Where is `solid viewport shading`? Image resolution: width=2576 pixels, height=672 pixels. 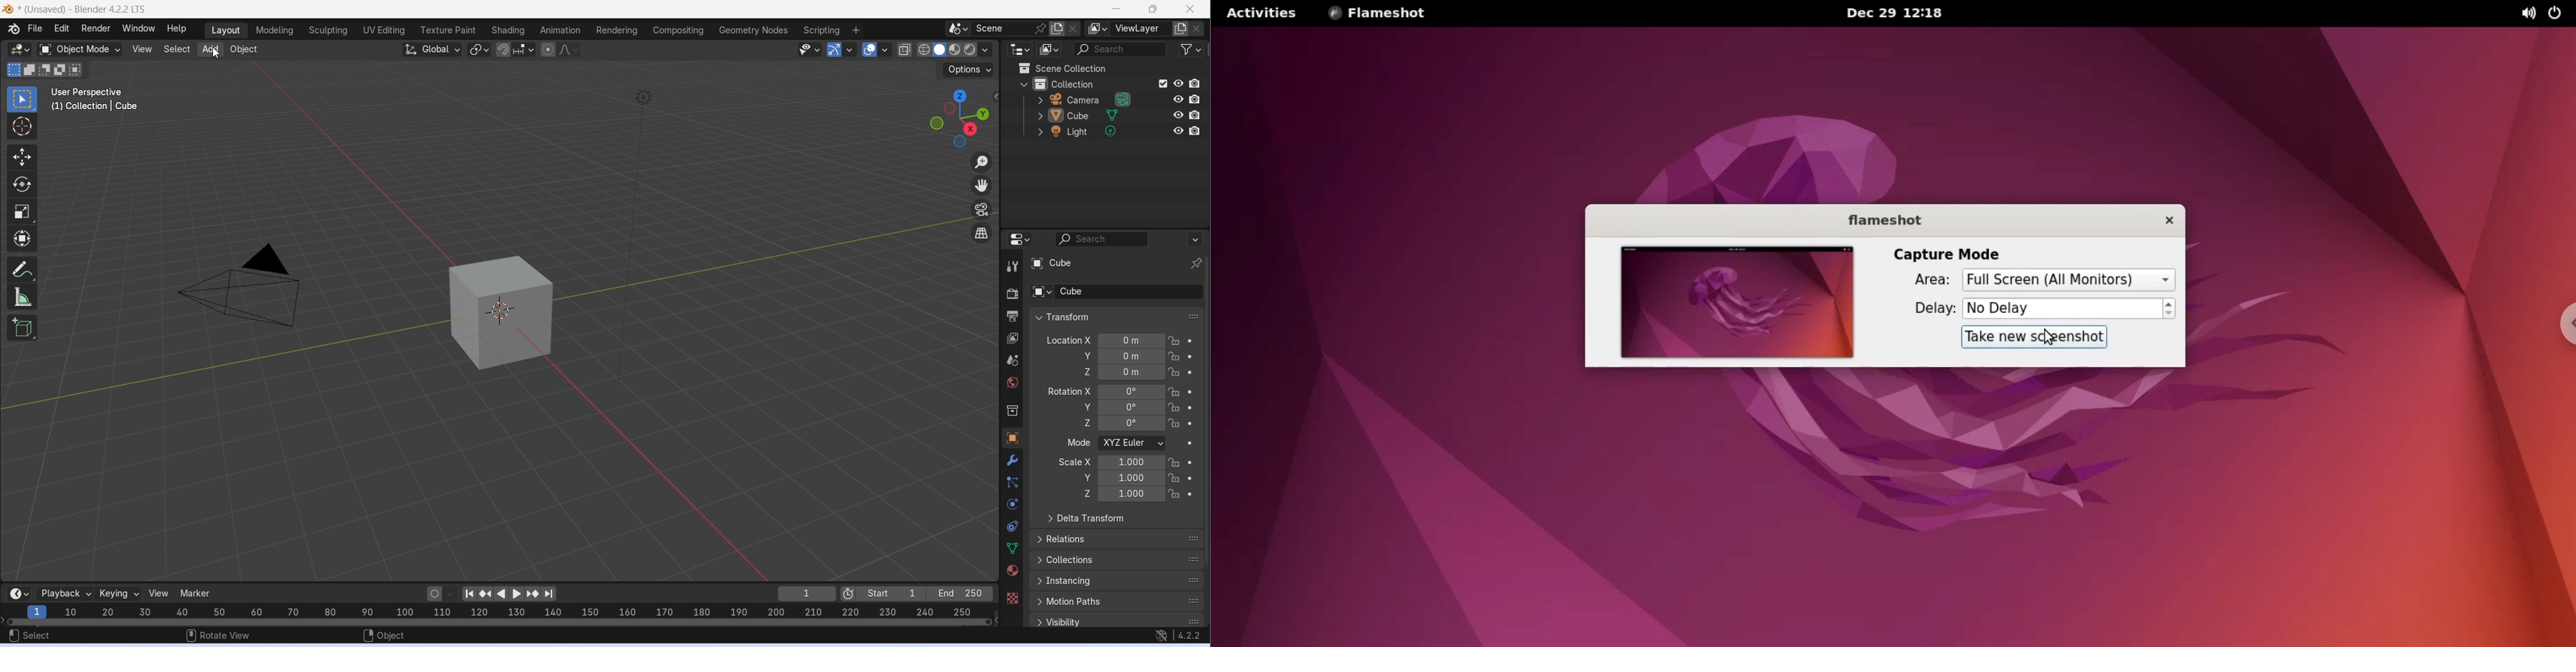 solid viewport shading is located at coordinates (938, 50).